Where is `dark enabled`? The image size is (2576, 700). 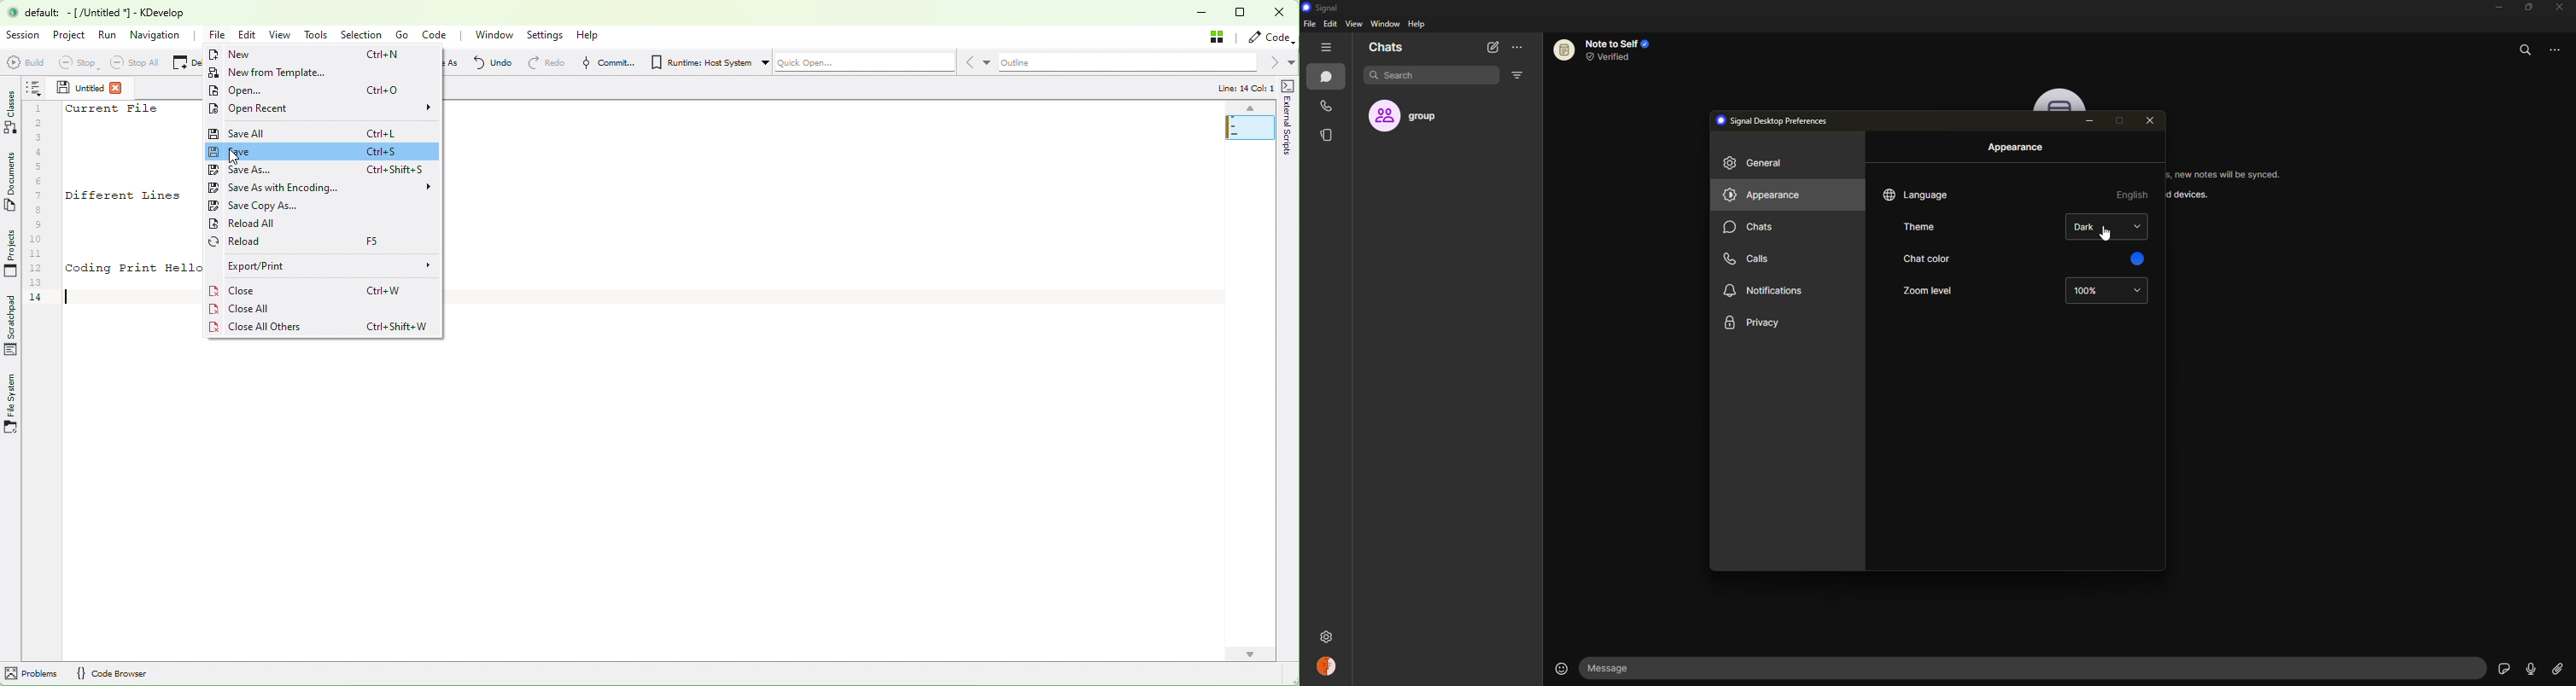
dark enabled is located at coordinates (2086, 225).